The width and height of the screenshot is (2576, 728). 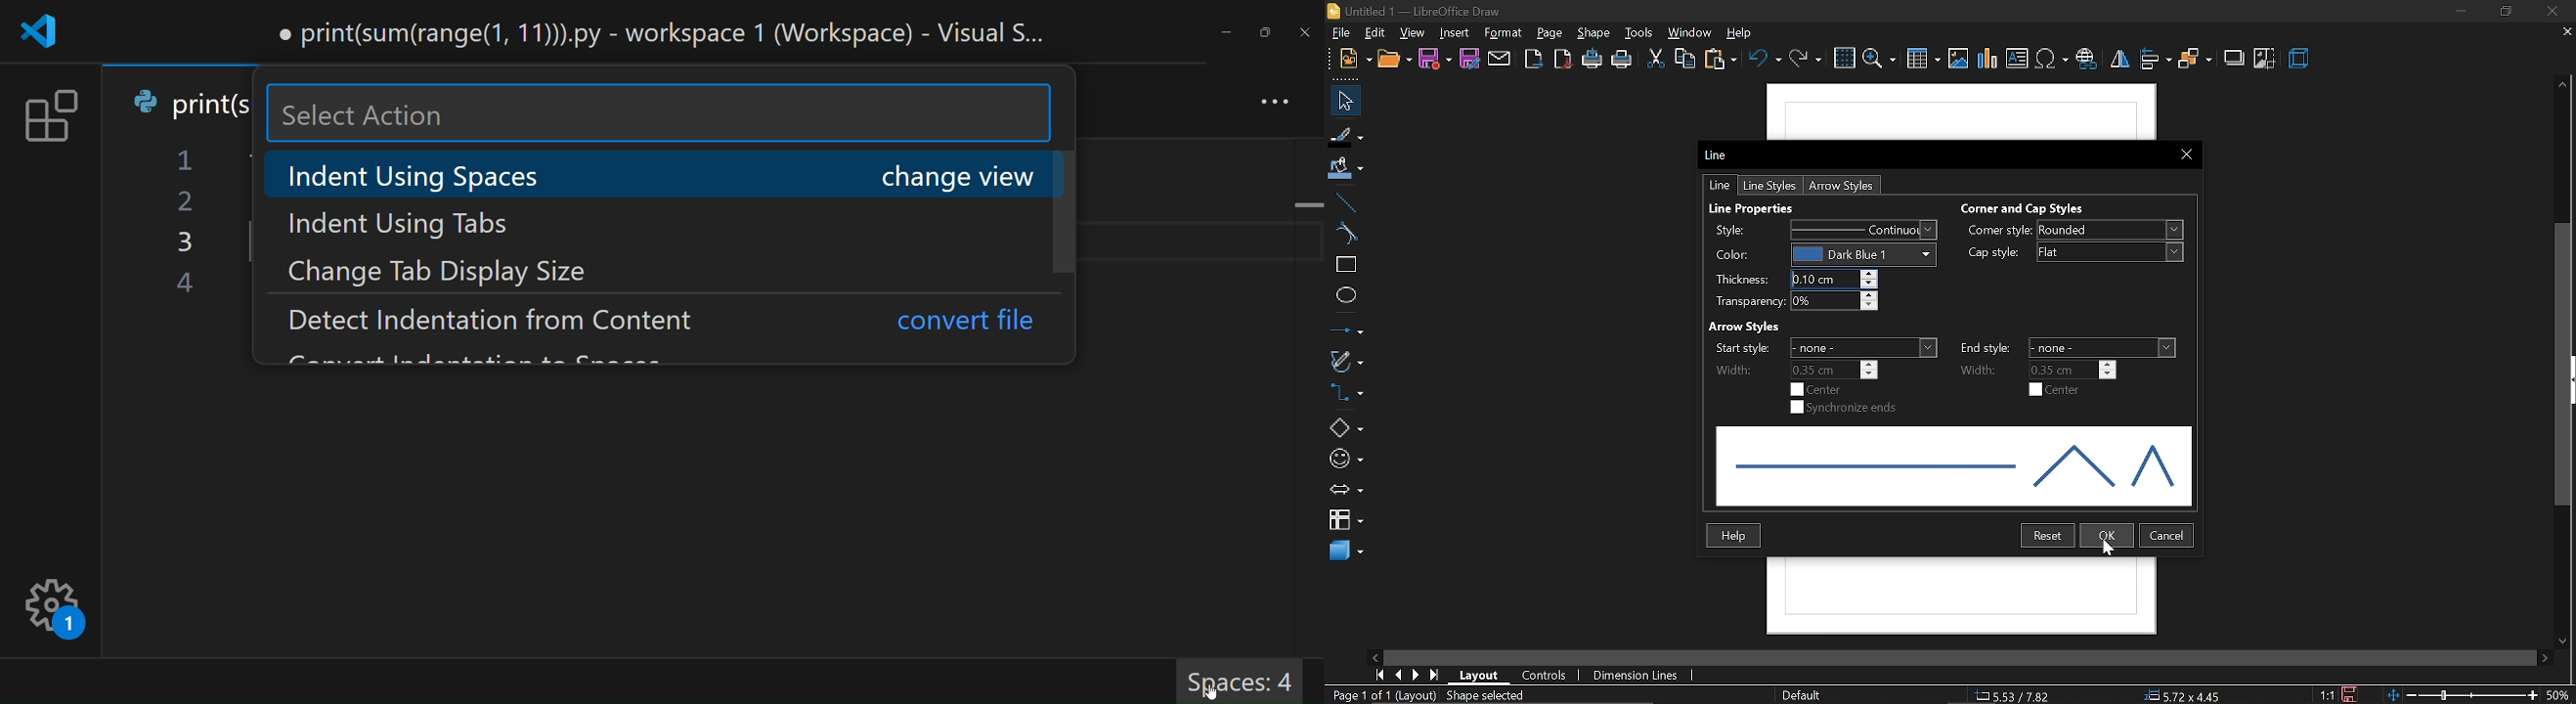 I want to click on position, so click(x=2187, y=696).